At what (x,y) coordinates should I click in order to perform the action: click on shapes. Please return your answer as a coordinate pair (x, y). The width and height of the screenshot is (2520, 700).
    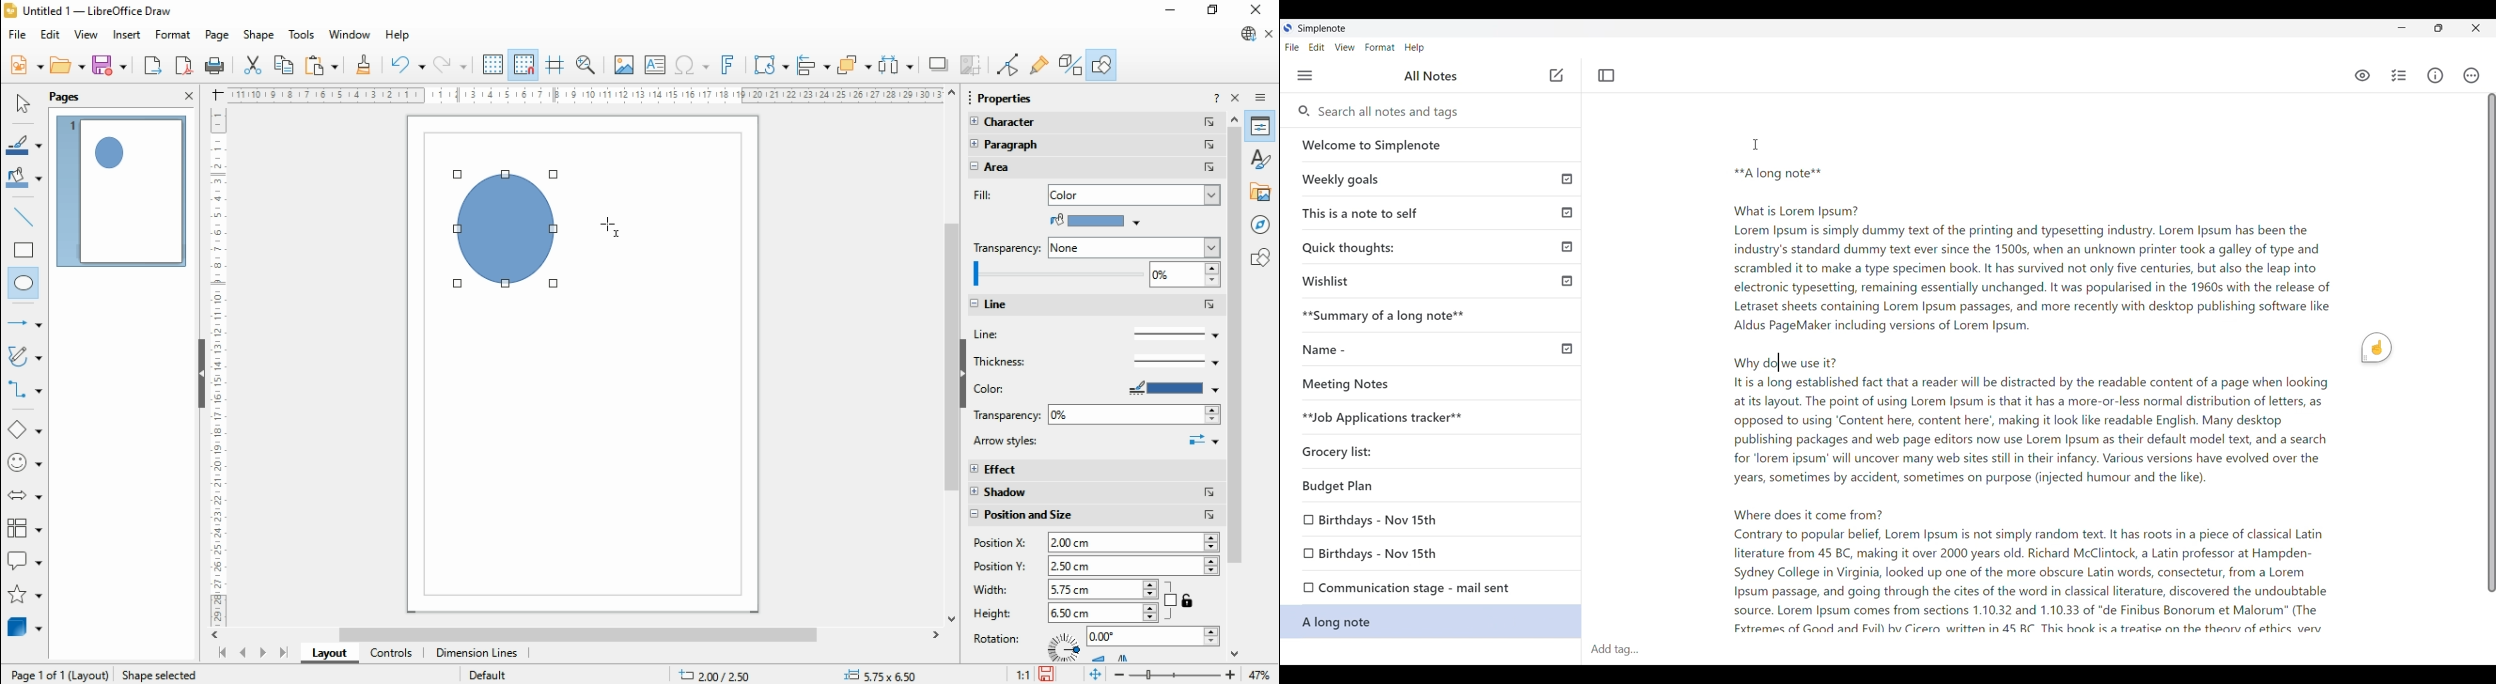
    Looking at the image, I should click on (1263, 256).